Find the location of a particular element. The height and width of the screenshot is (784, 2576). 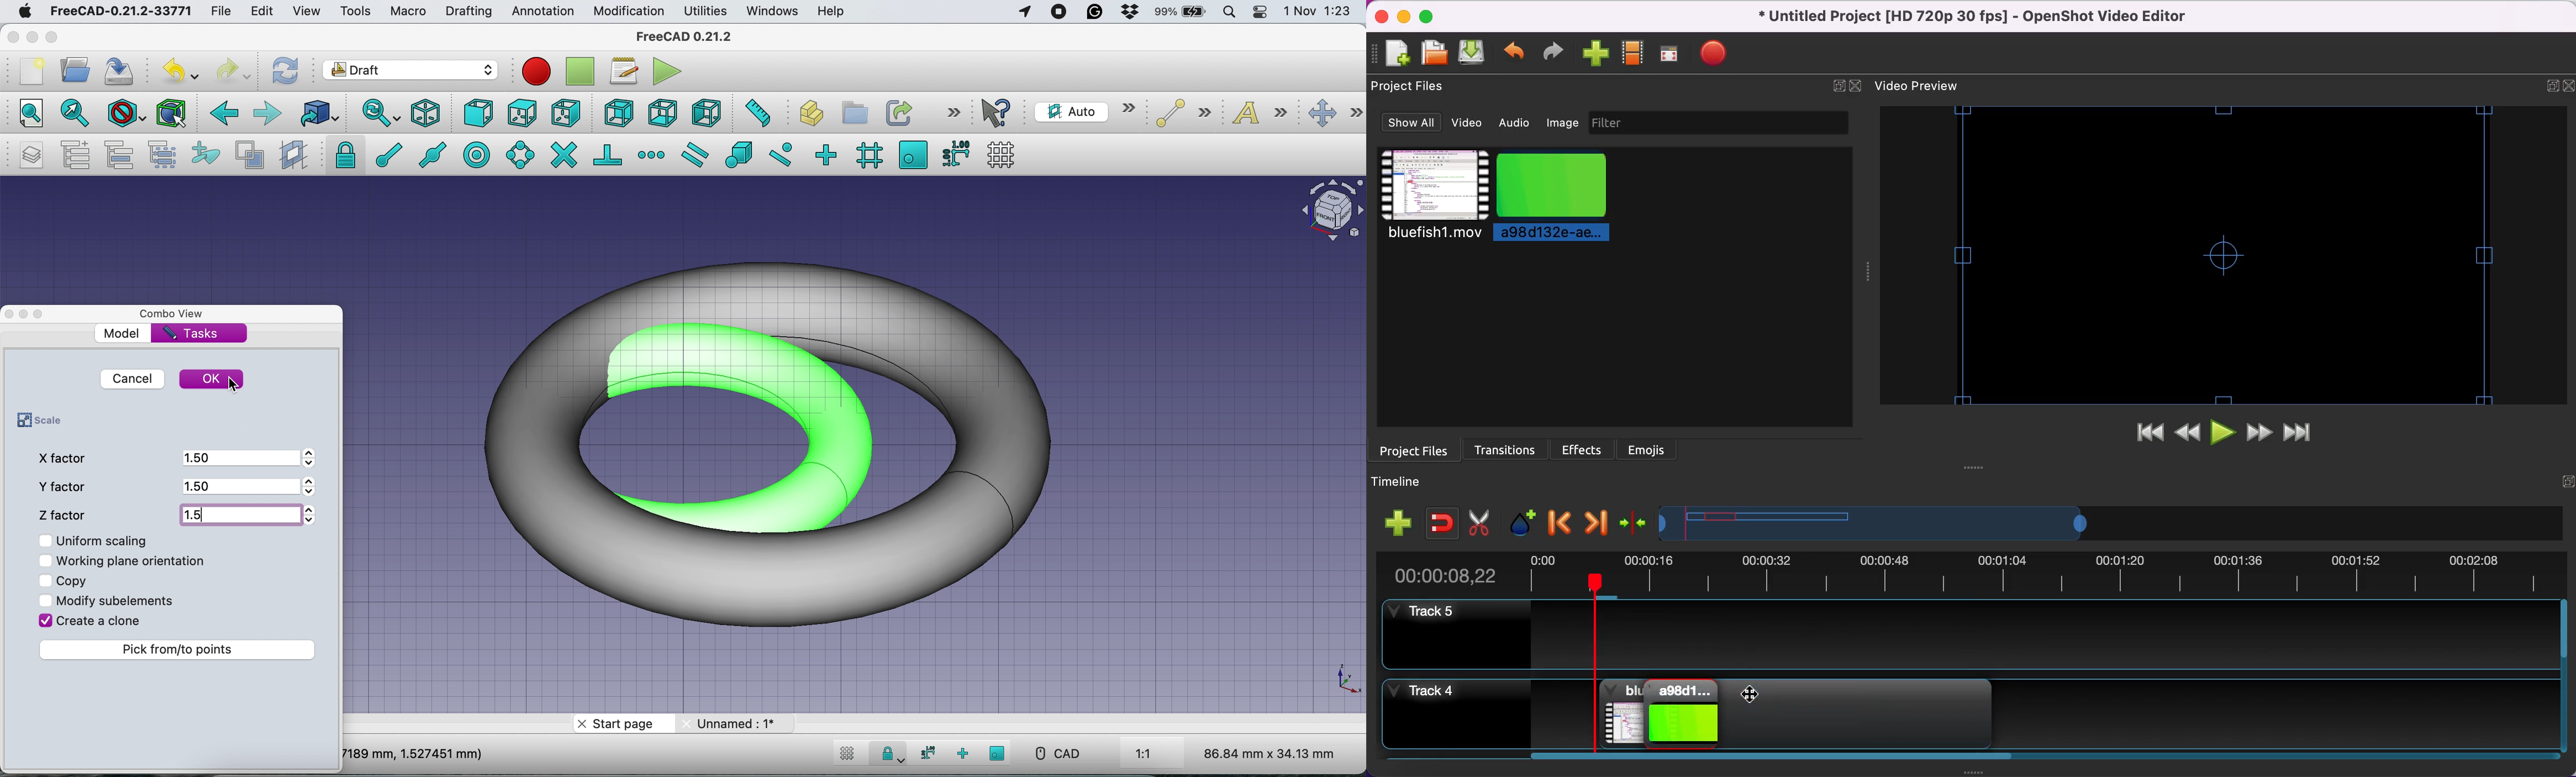

create working plane proxy is located at coordinates (292, 154).